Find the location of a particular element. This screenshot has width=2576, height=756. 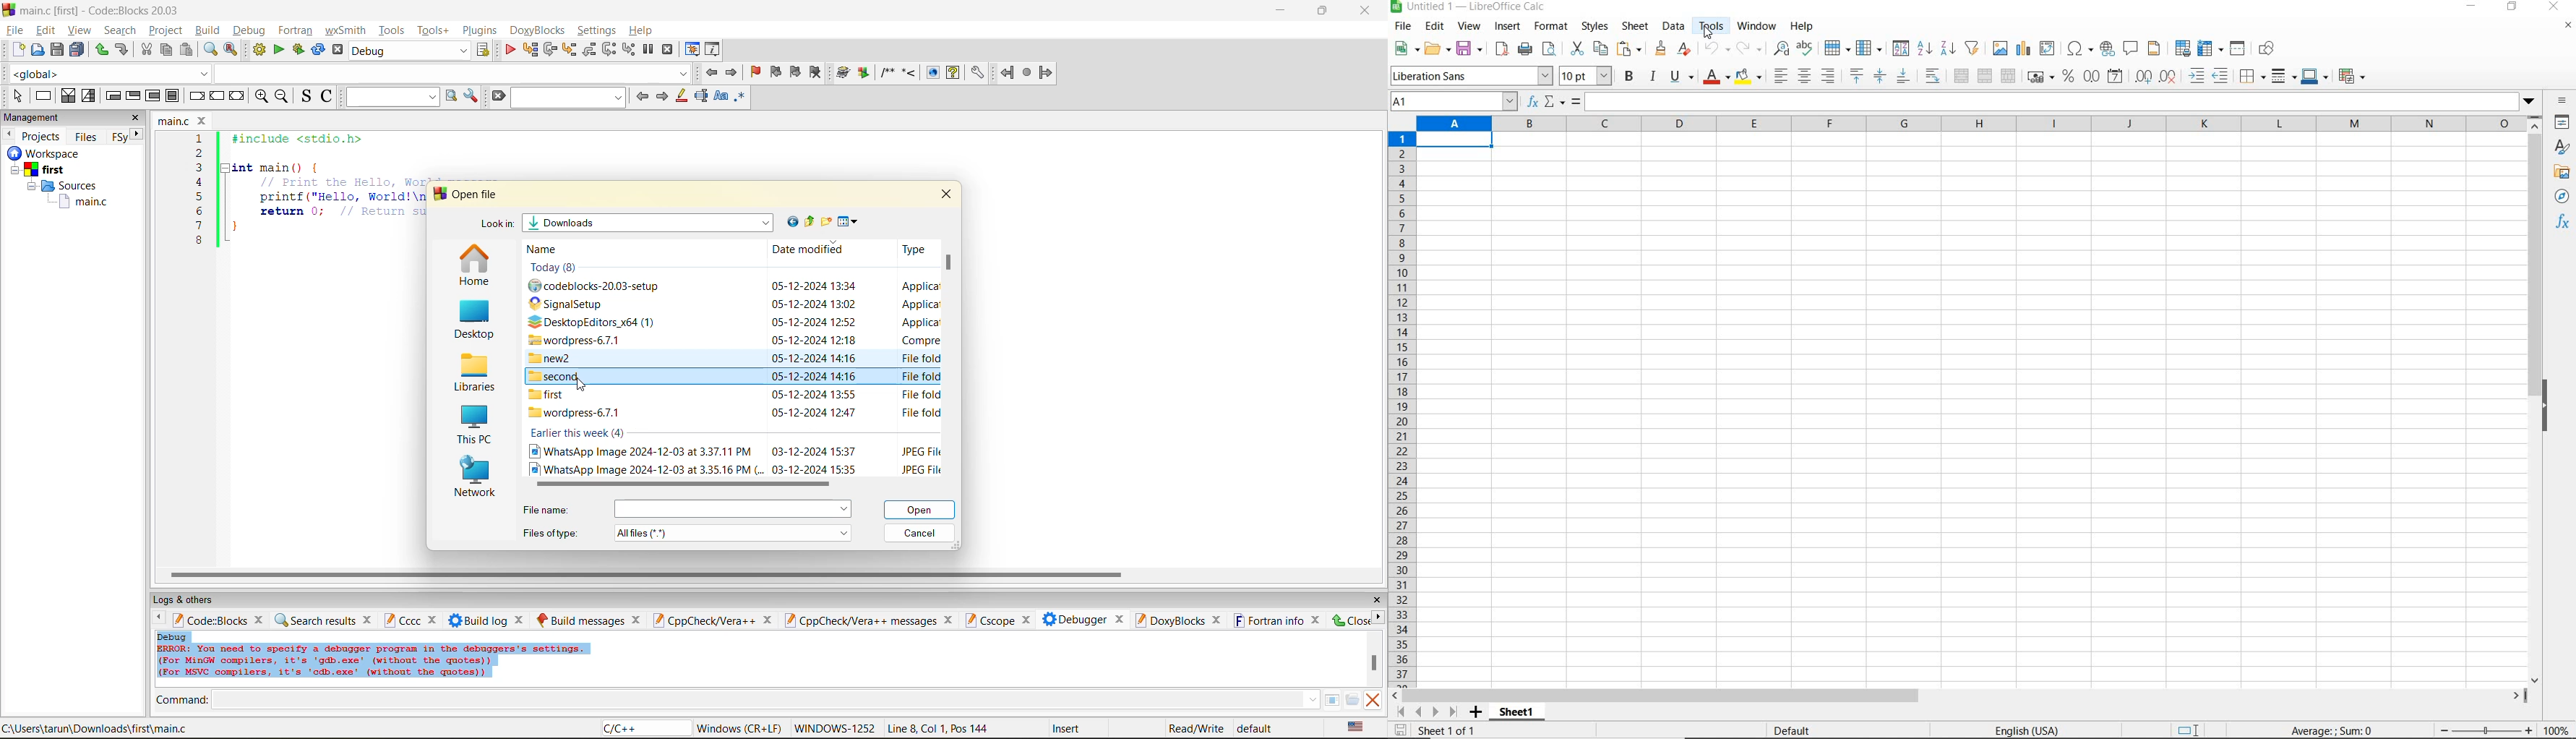

} is located at coordinates (235, 228).